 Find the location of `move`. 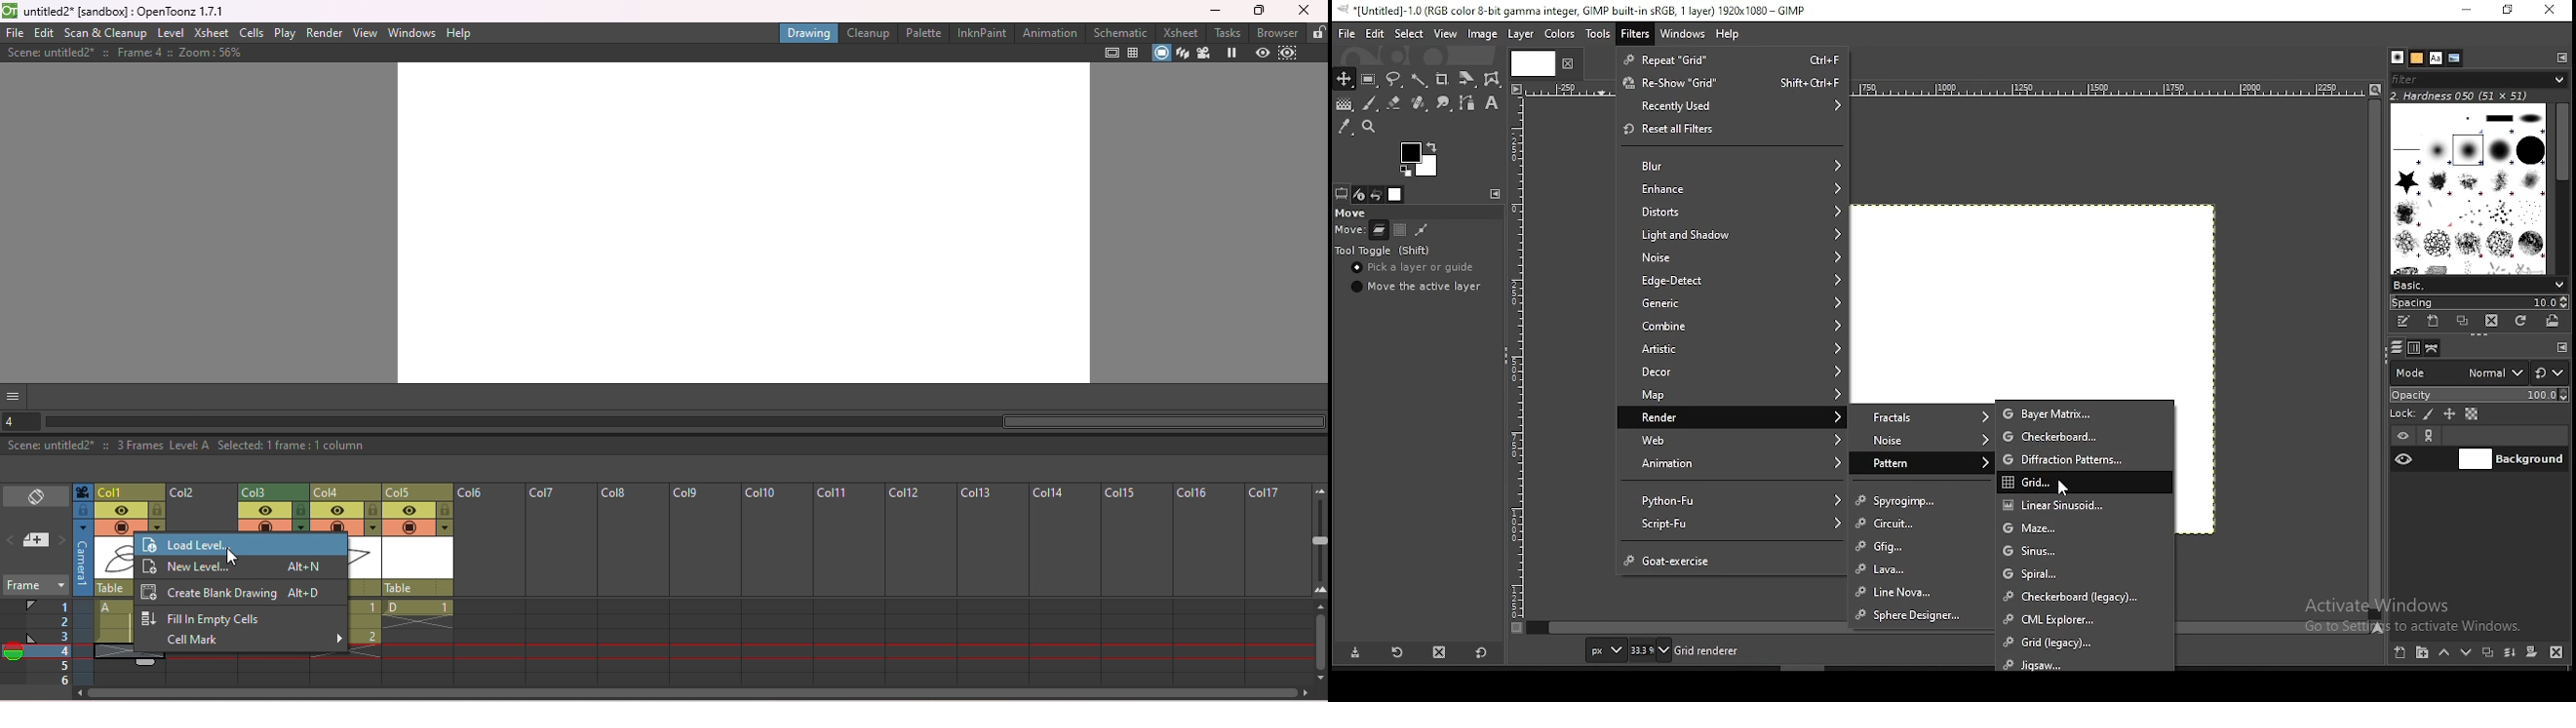

move is located at coordinates (1350, 212).